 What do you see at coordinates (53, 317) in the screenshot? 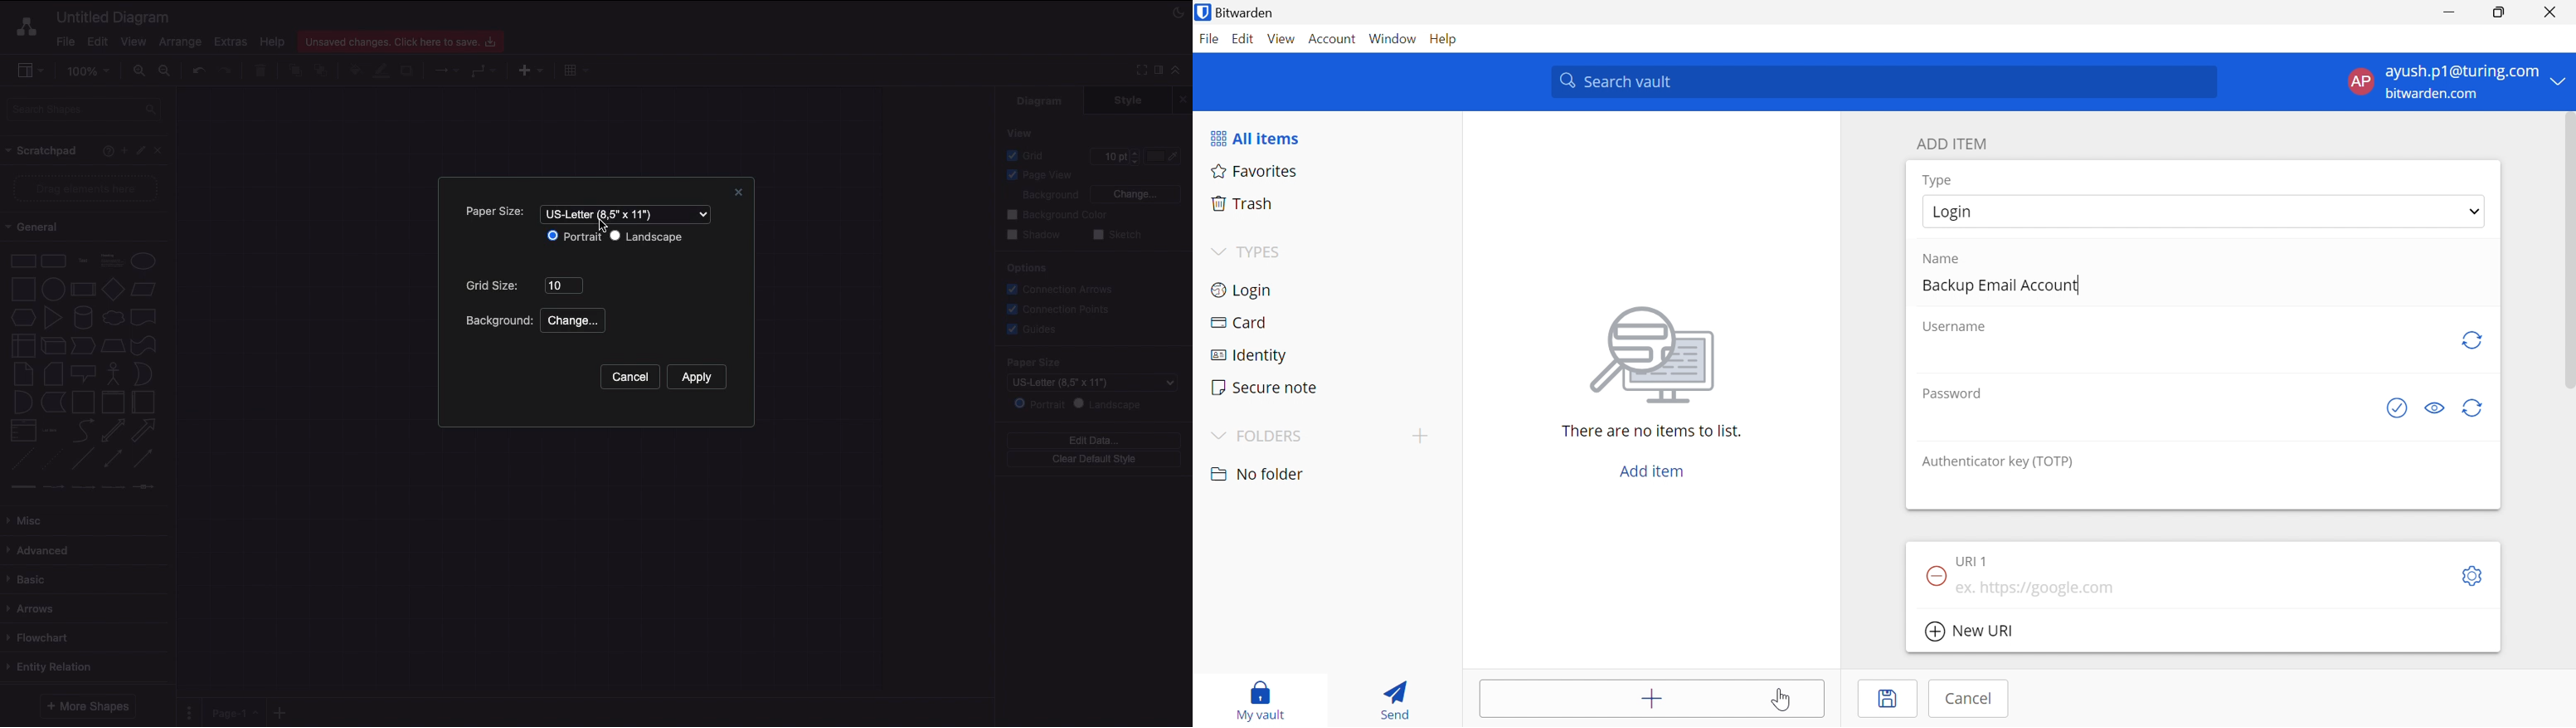
I see `Triangle` at bounding box center [53, 317].